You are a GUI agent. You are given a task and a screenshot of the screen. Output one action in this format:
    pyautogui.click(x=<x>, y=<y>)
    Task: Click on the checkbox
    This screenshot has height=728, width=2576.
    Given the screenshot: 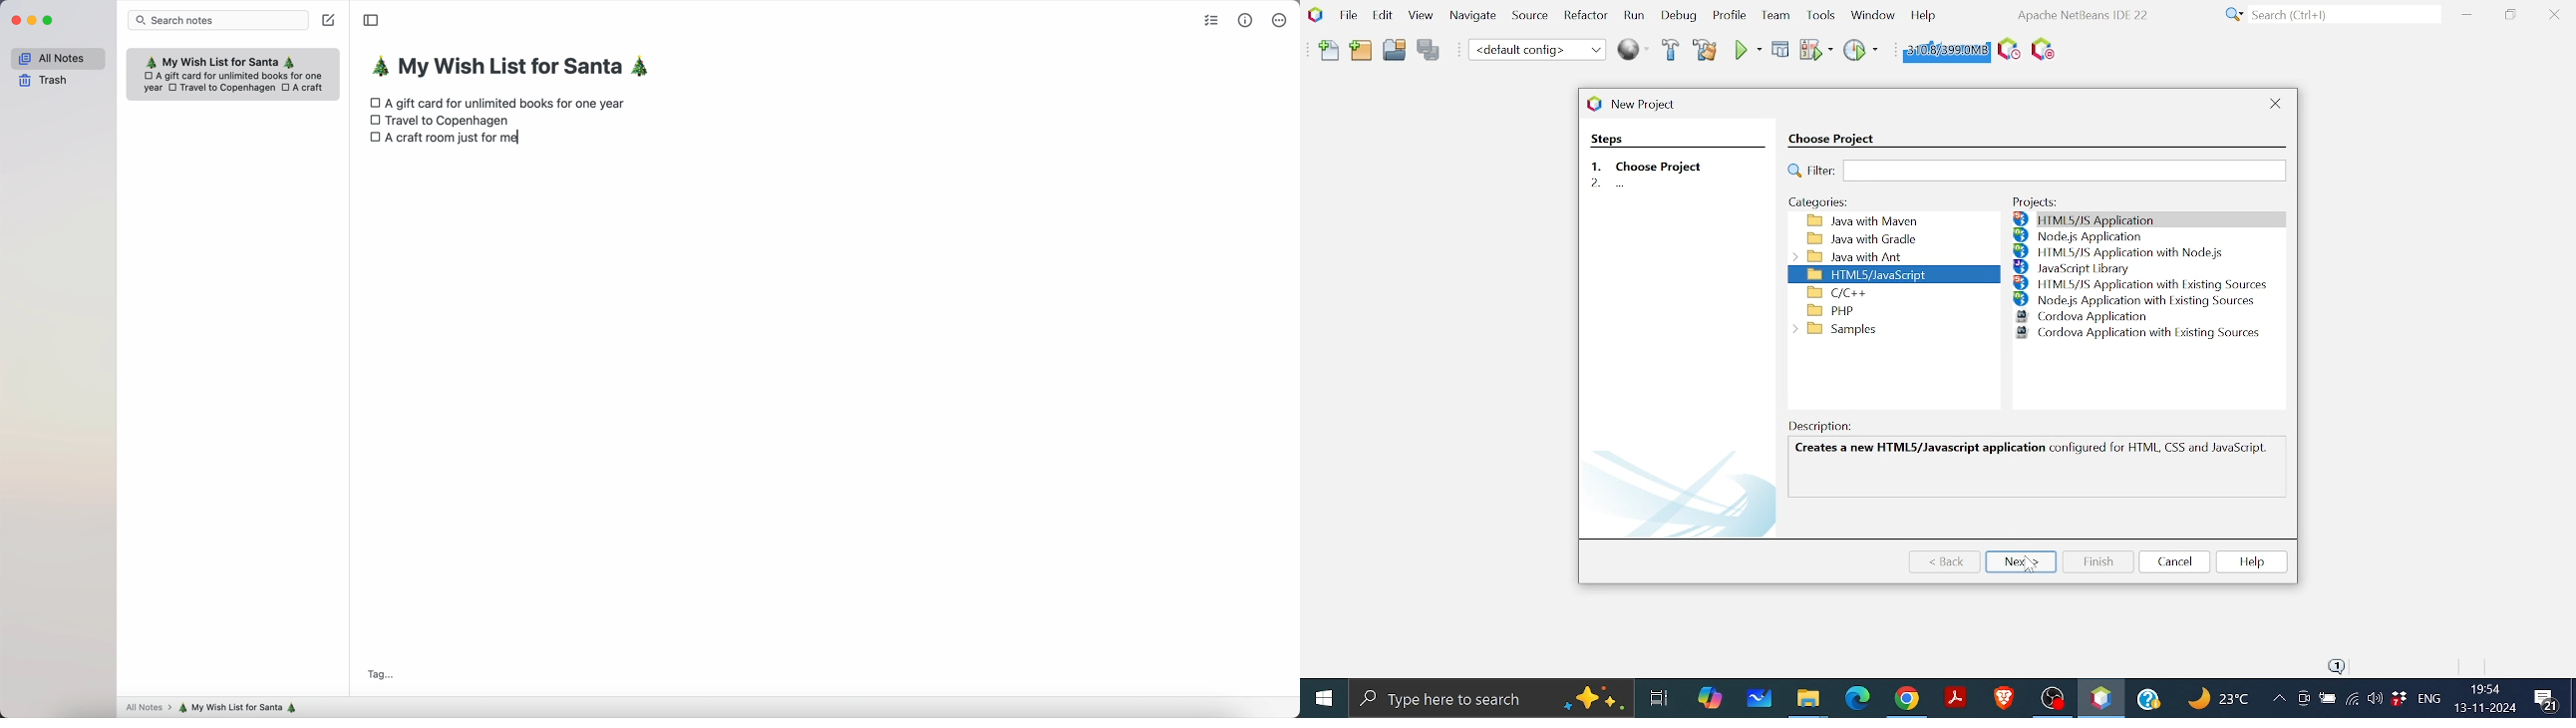 What is the action you would take?
    pyautogui.click(x=373, y=101)
    